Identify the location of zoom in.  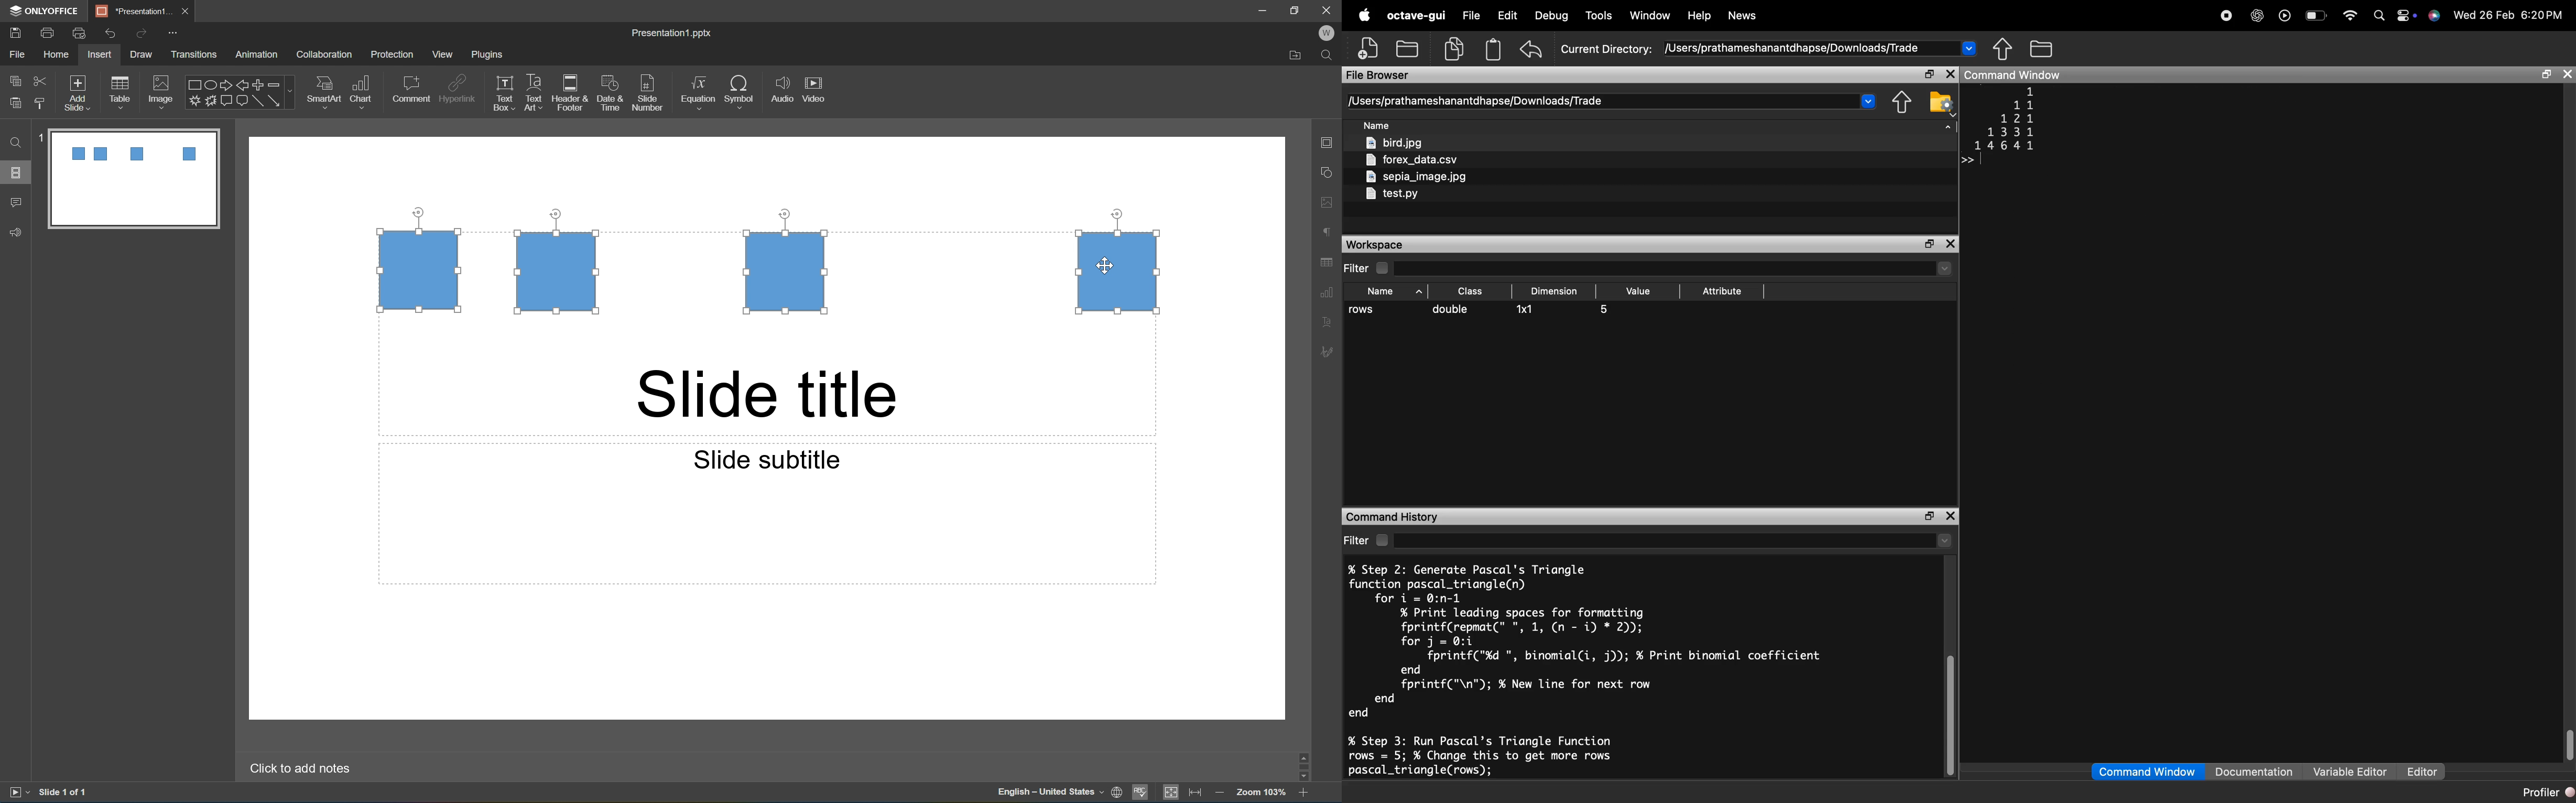
(1302, 795).